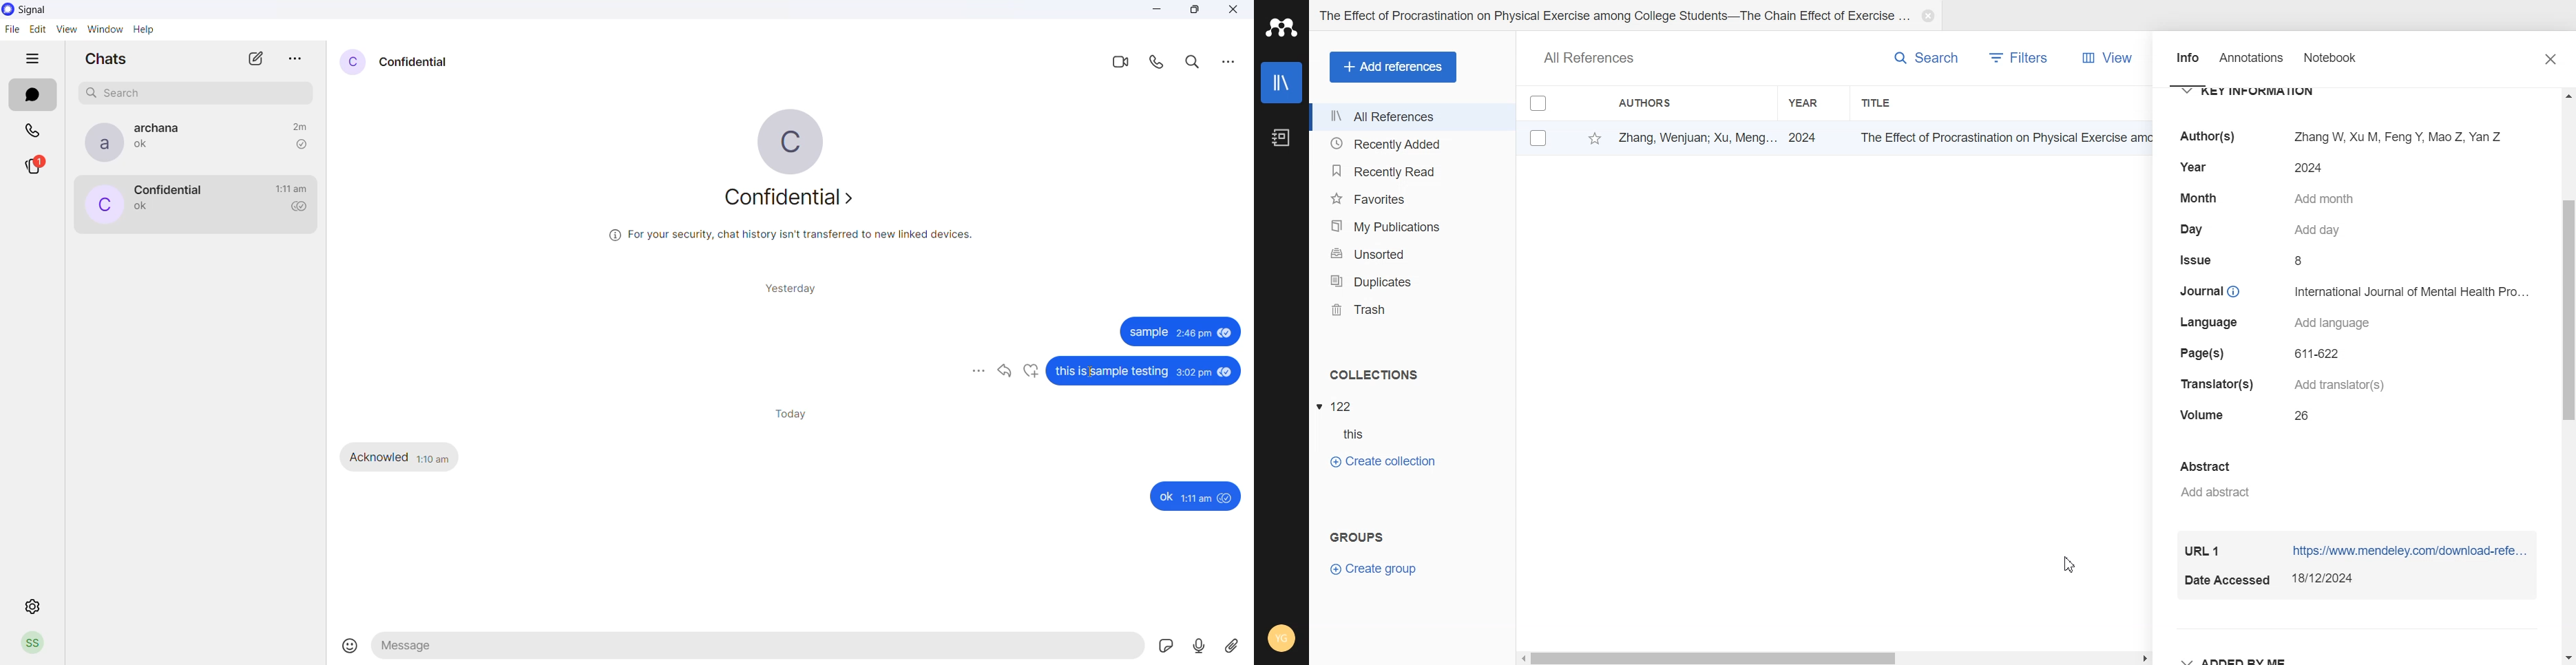  I want to click on emojis, so click(351, 647).